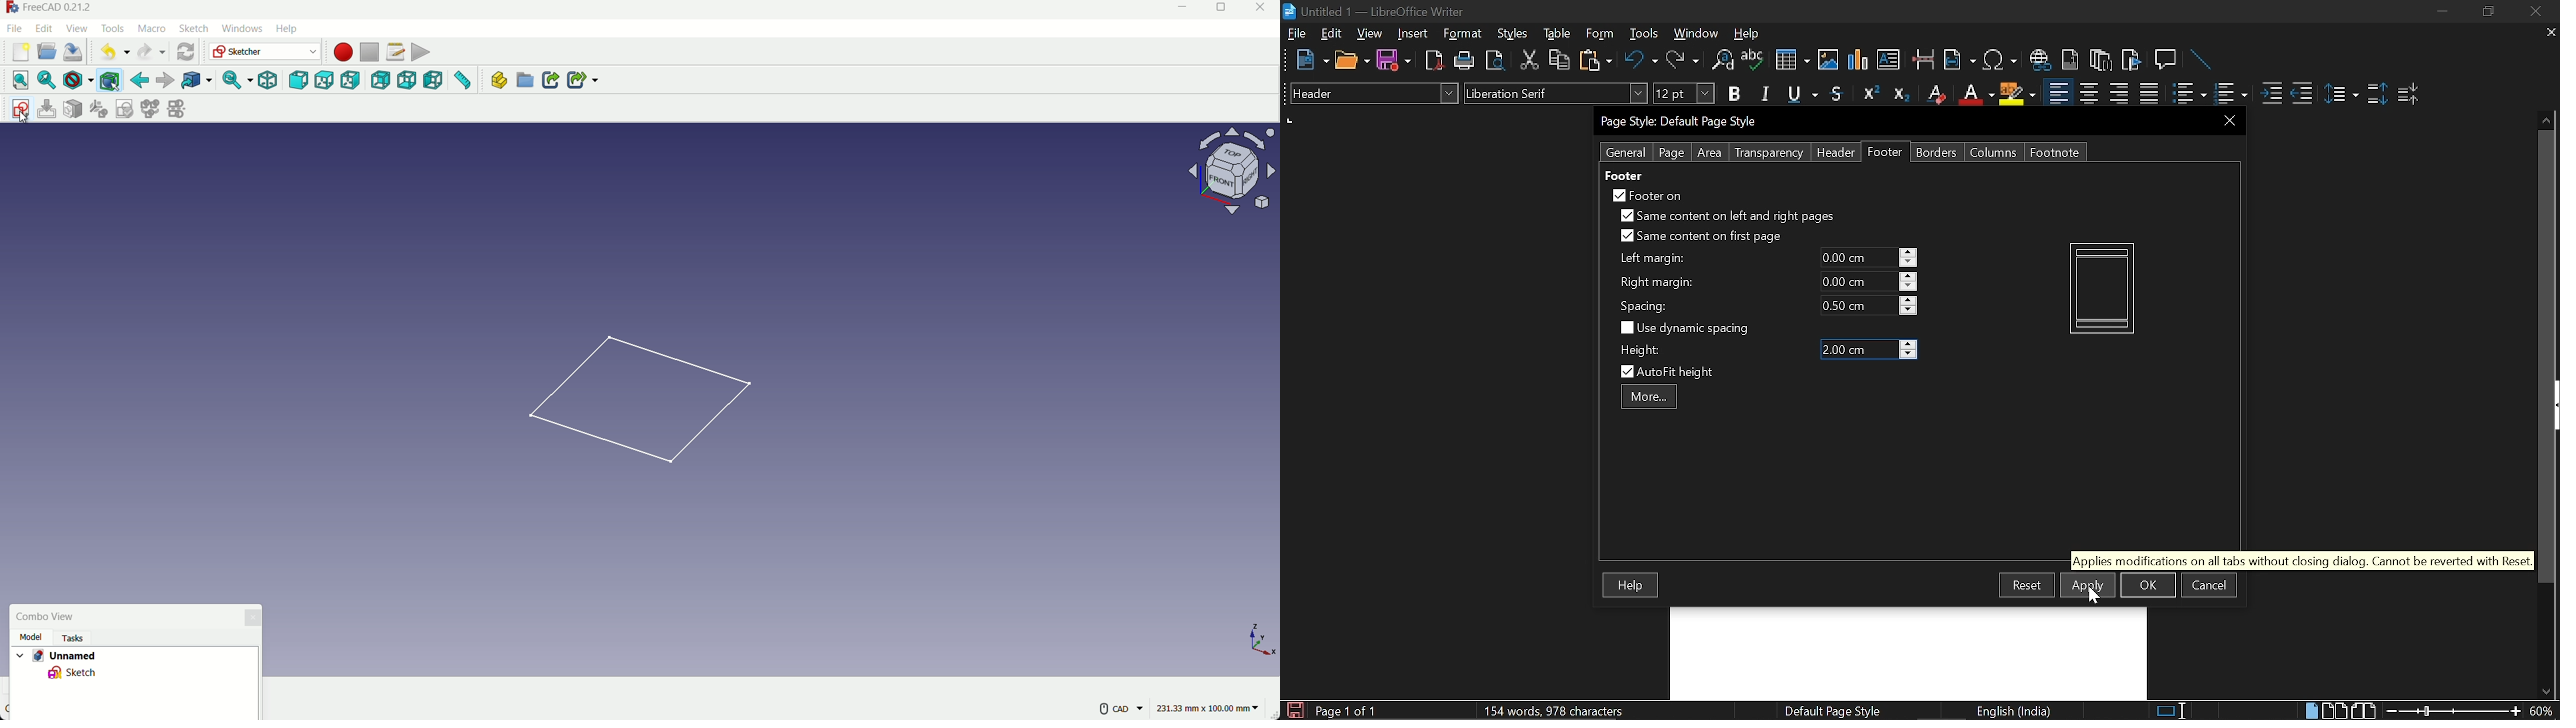 The height and width of the screenshot is (728, 2576). Describe the element at coordinates (115, 87) in the screenshot. I see `Cursor` at that location.